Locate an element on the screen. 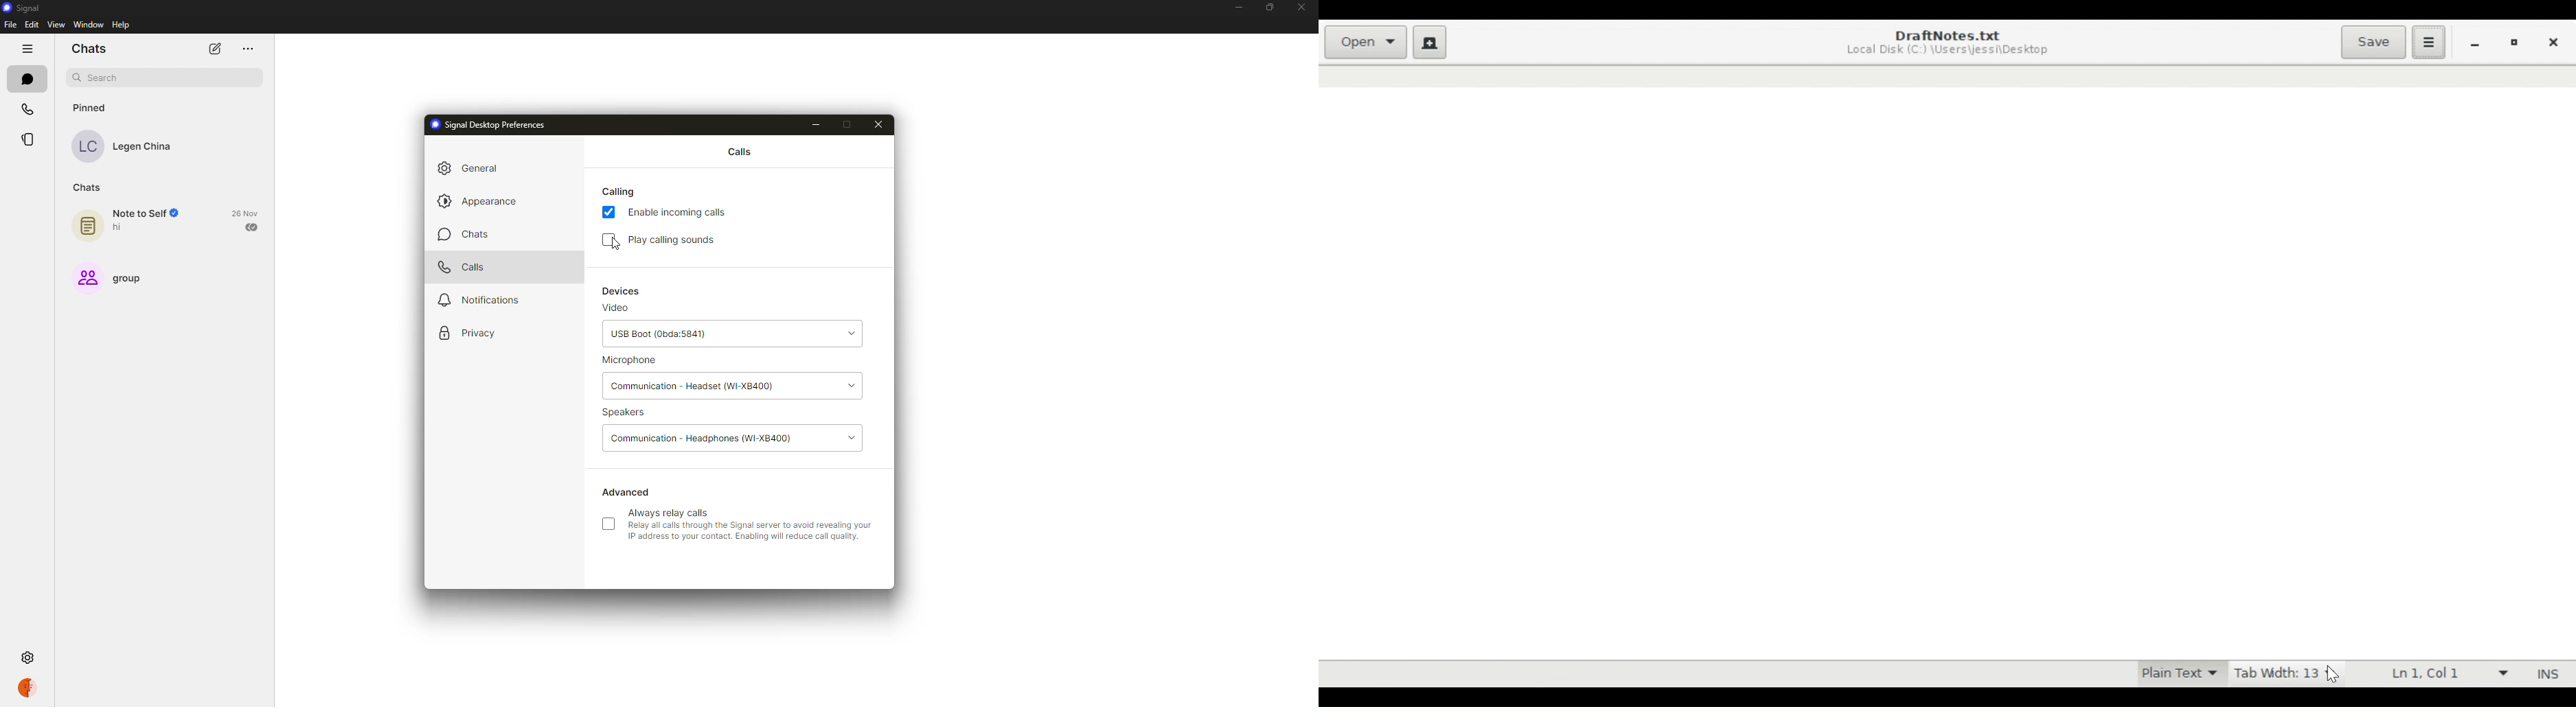 The height and width of the screenshot is (728, 2576). maximize is located at coordinates (1269, 8).